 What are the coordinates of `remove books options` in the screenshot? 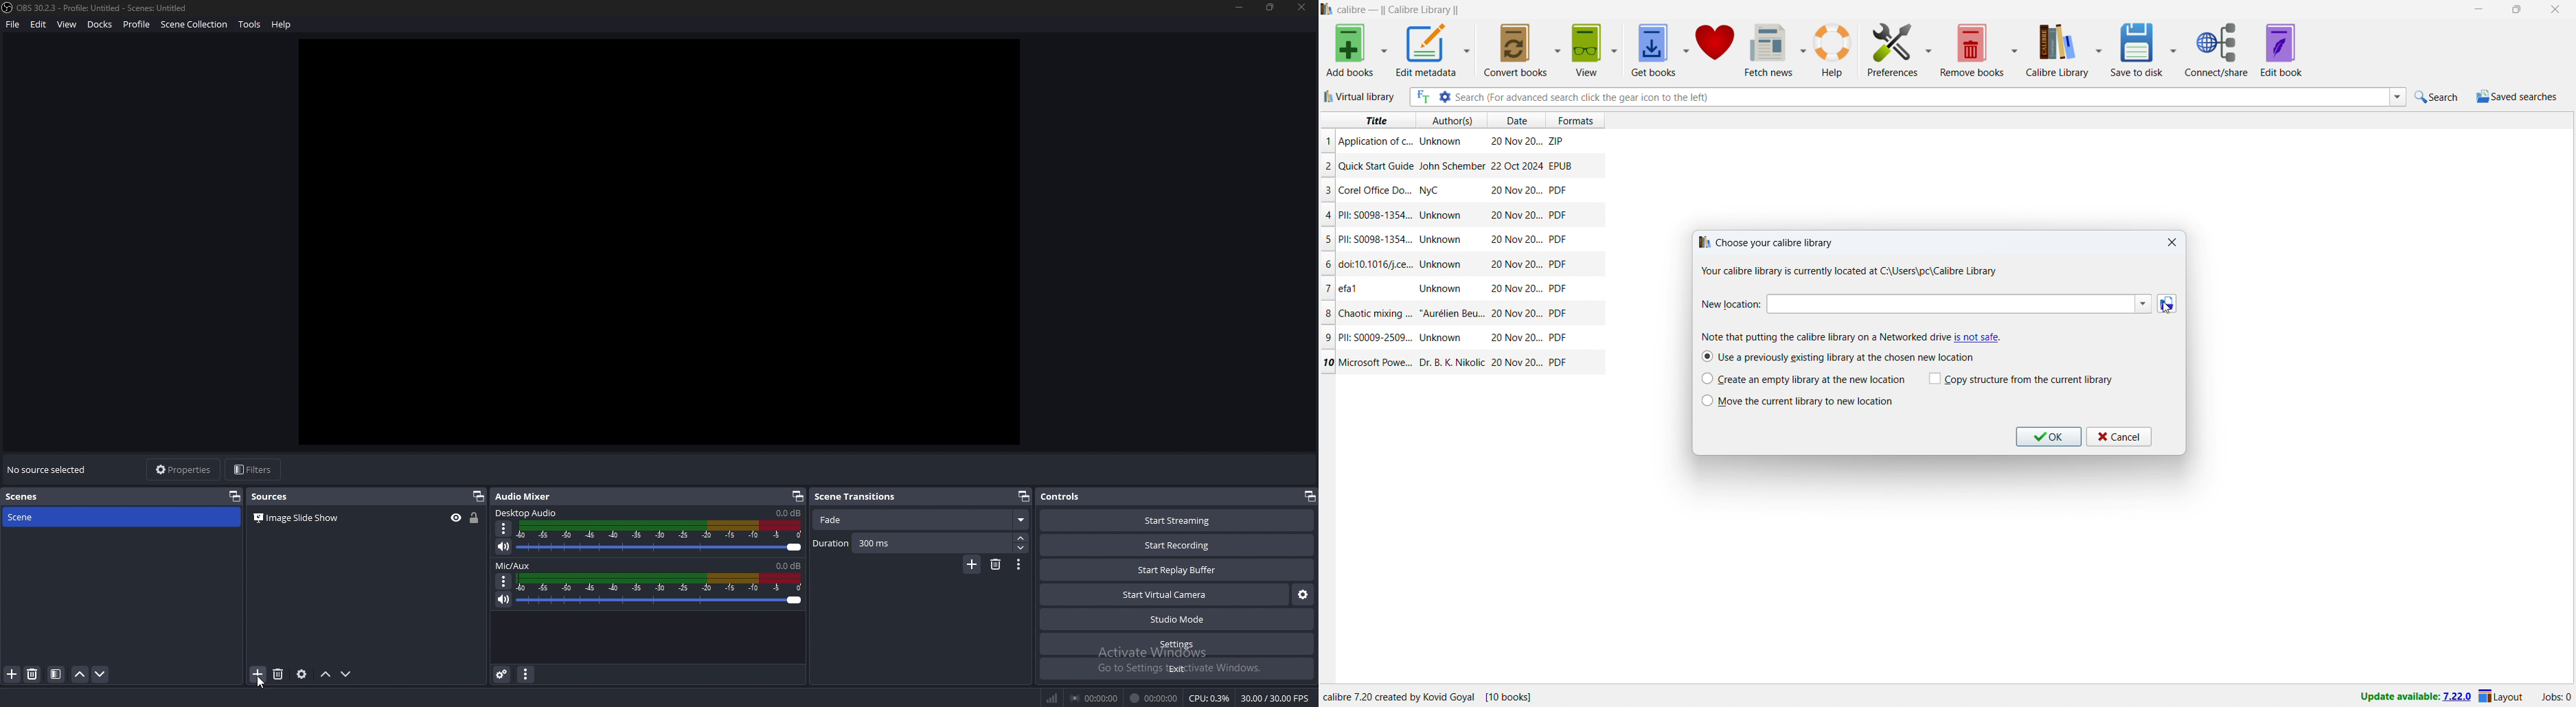 It's located at (2014, 50).